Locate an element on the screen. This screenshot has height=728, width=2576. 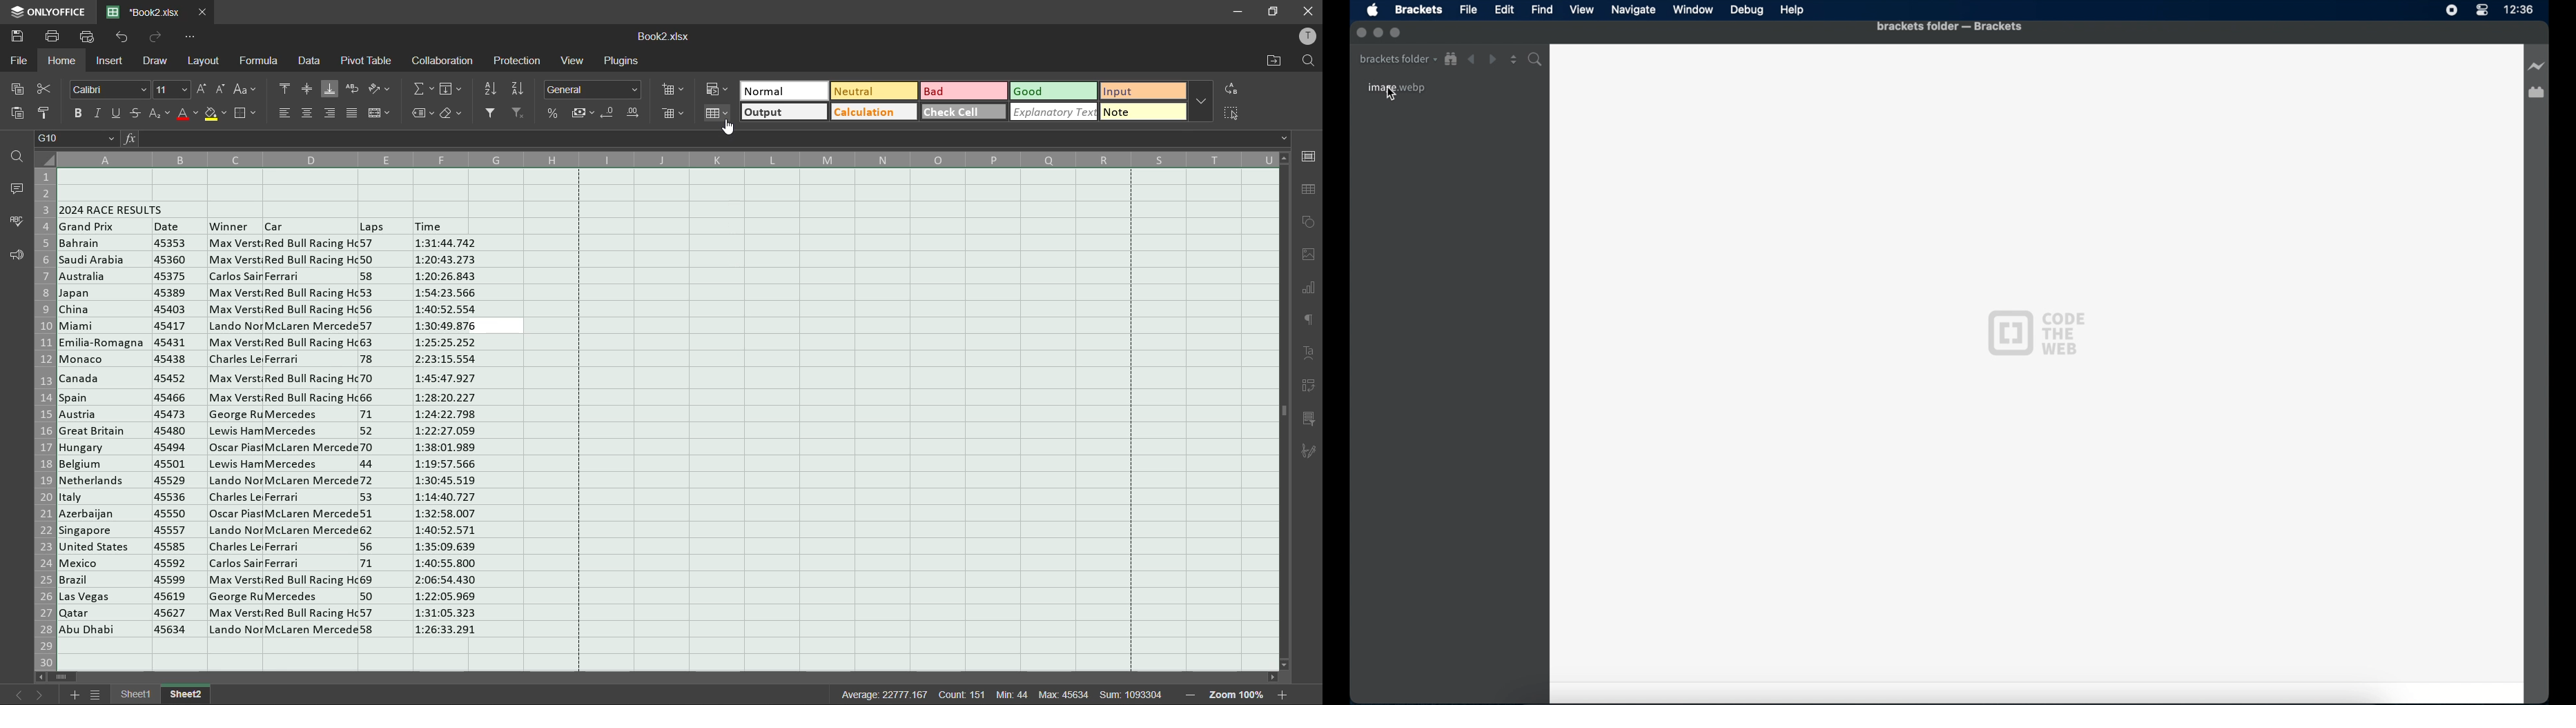
signature is located at coordinates (1309, 449).